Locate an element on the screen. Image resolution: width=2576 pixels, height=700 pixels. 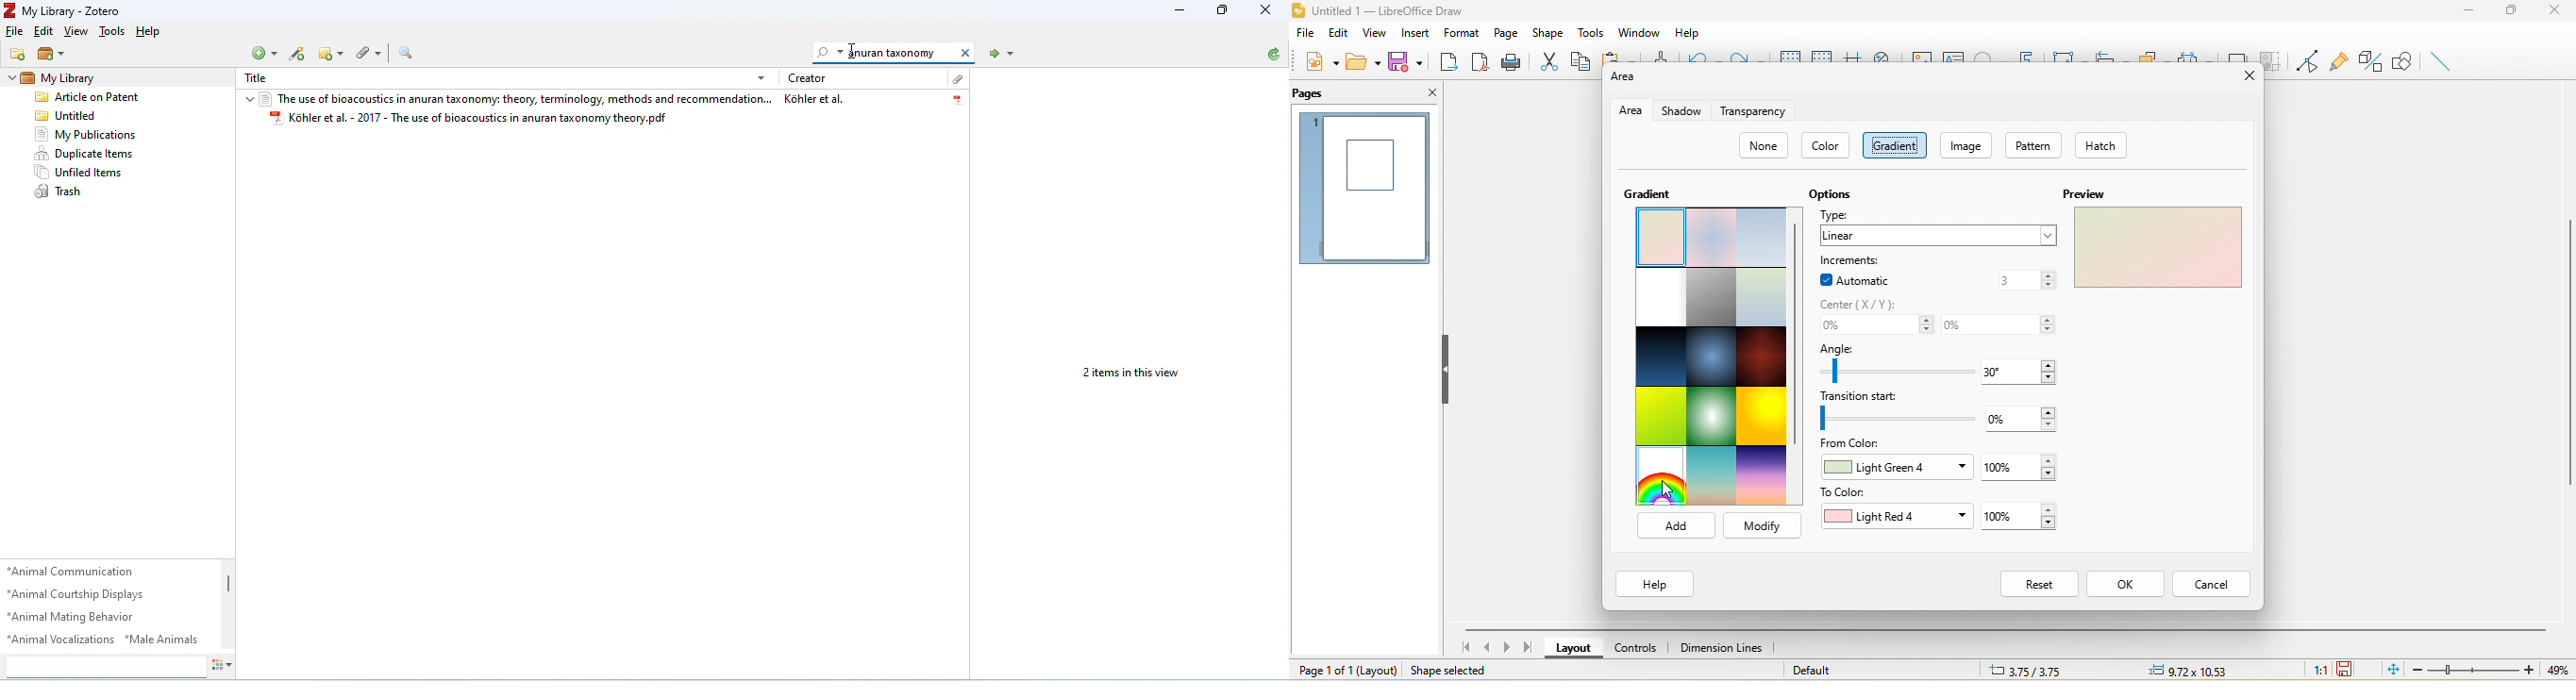
none is located at coordinates (1764, 142).